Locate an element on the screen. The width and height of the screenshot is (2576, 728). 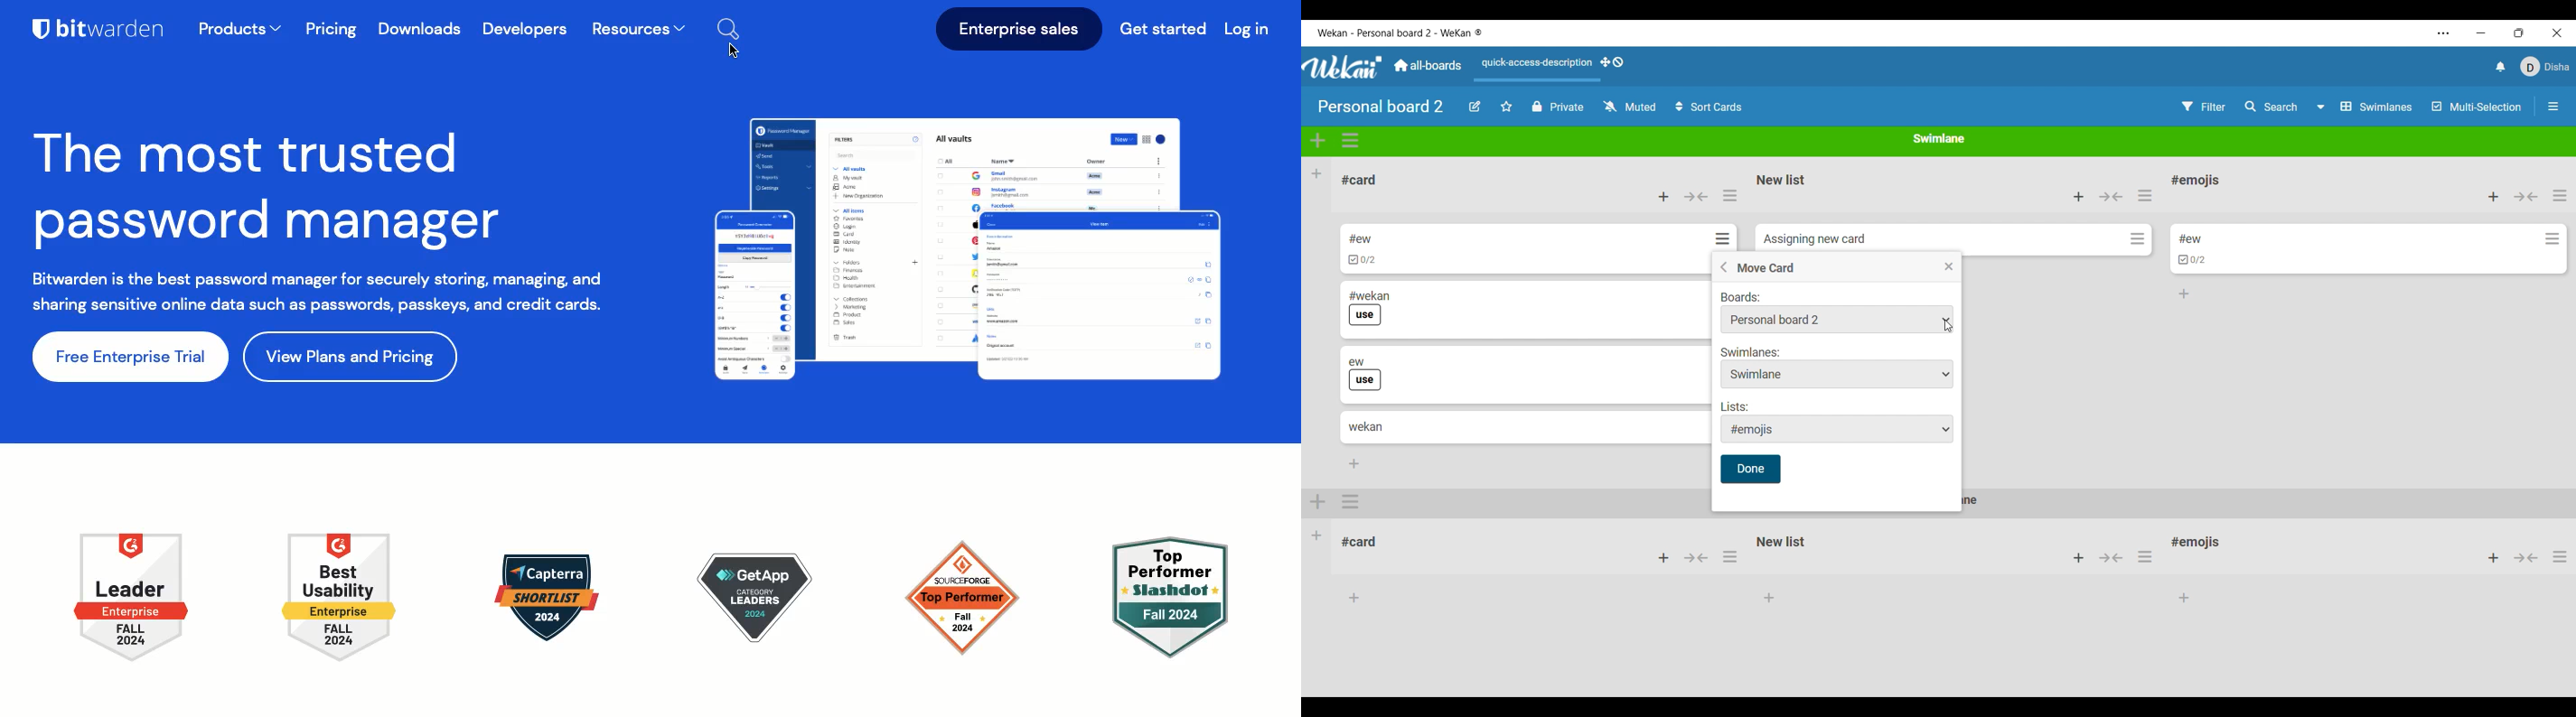
Close menu is located at coordinates (1949, 266).